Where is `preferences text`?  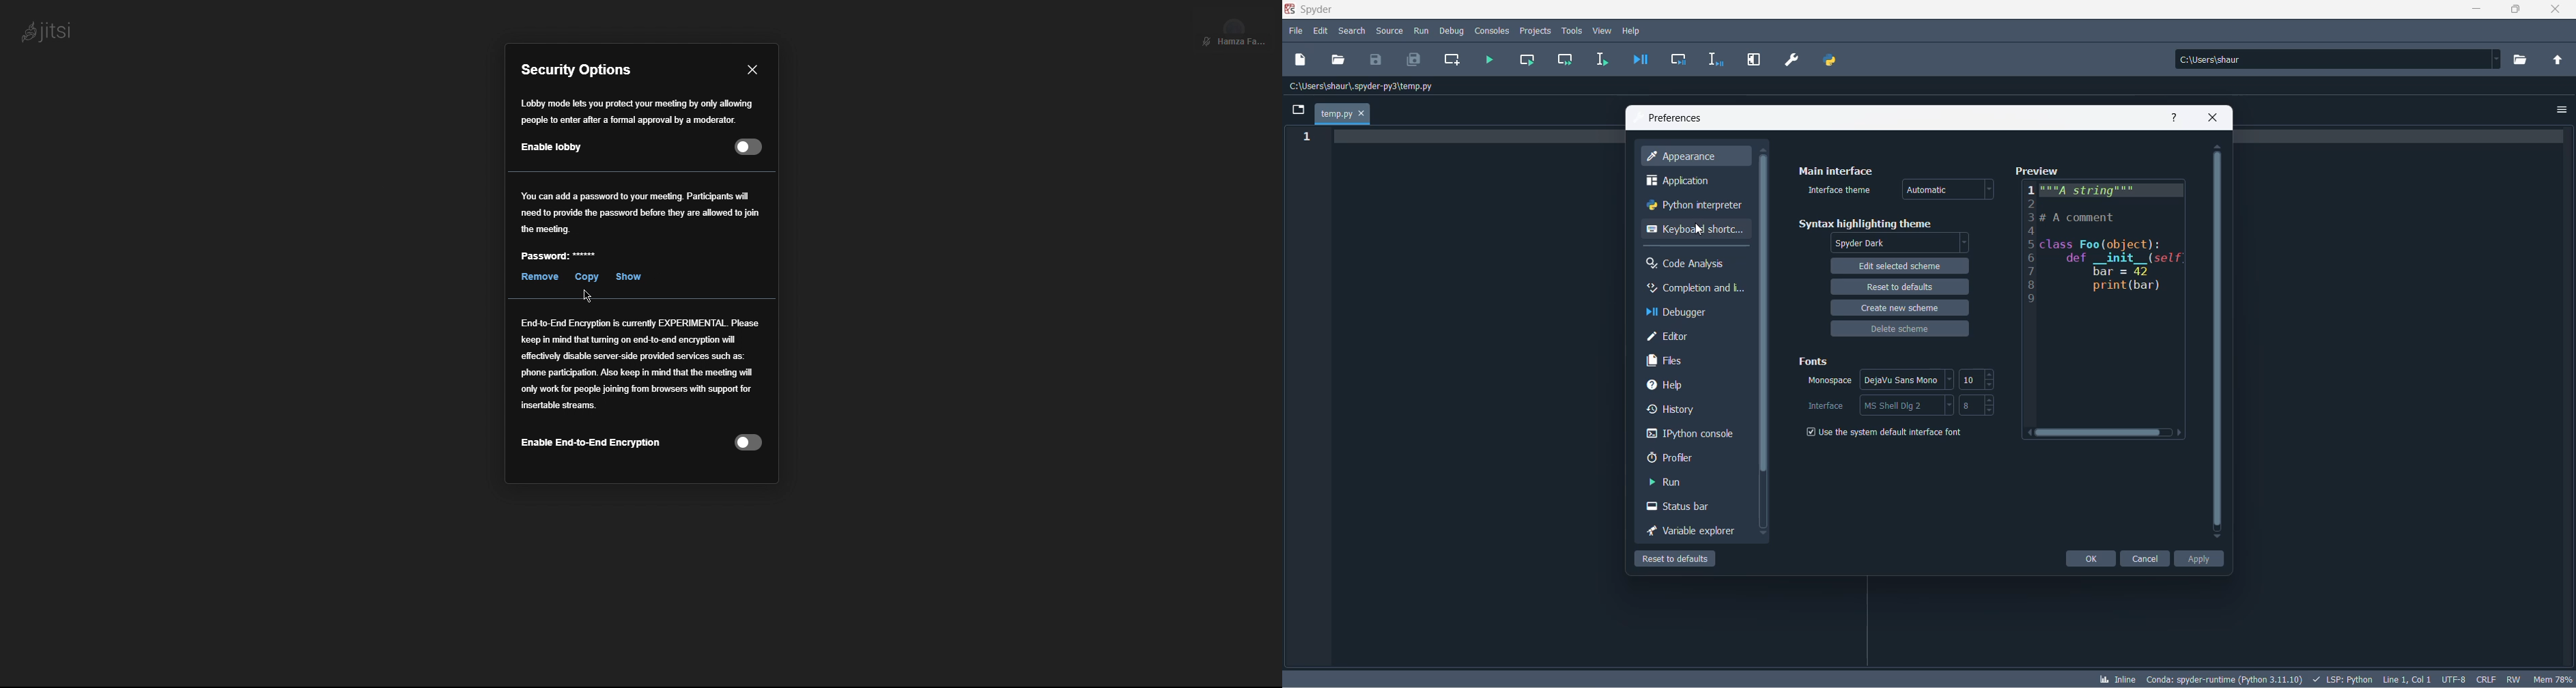 preferences text is located at coordinates (1674, 119).